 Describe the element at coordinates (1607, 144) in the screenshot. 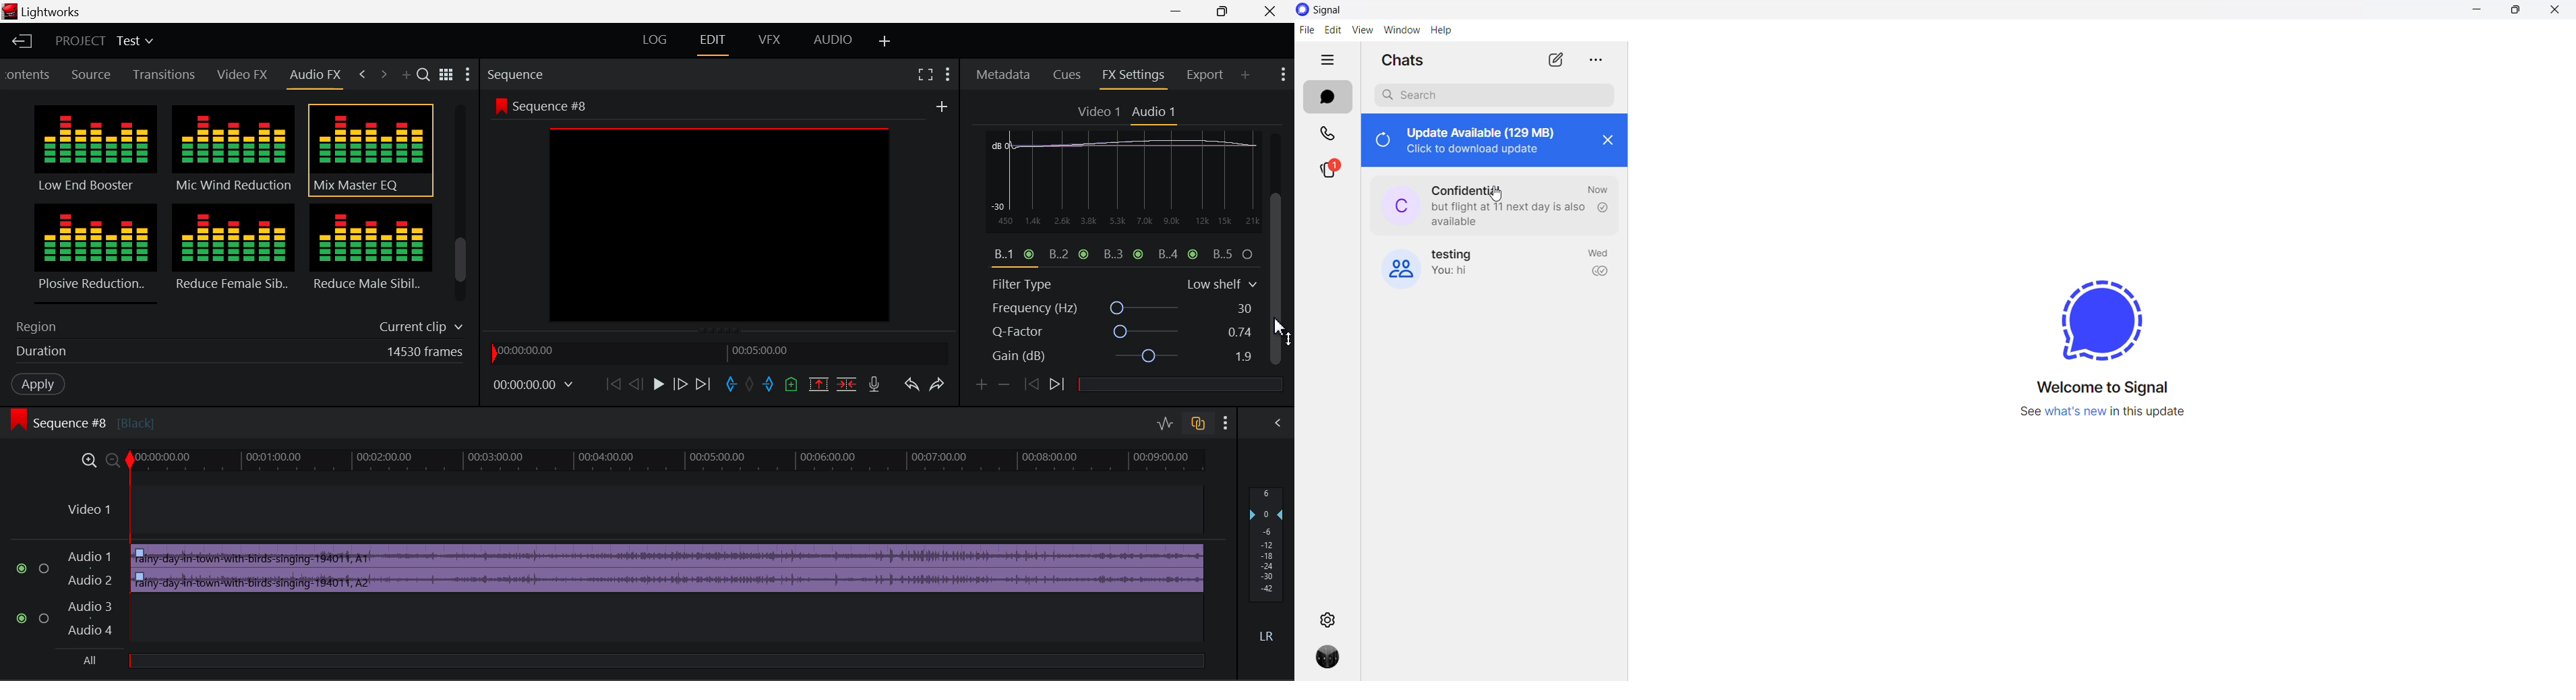

I see `close` at that location.